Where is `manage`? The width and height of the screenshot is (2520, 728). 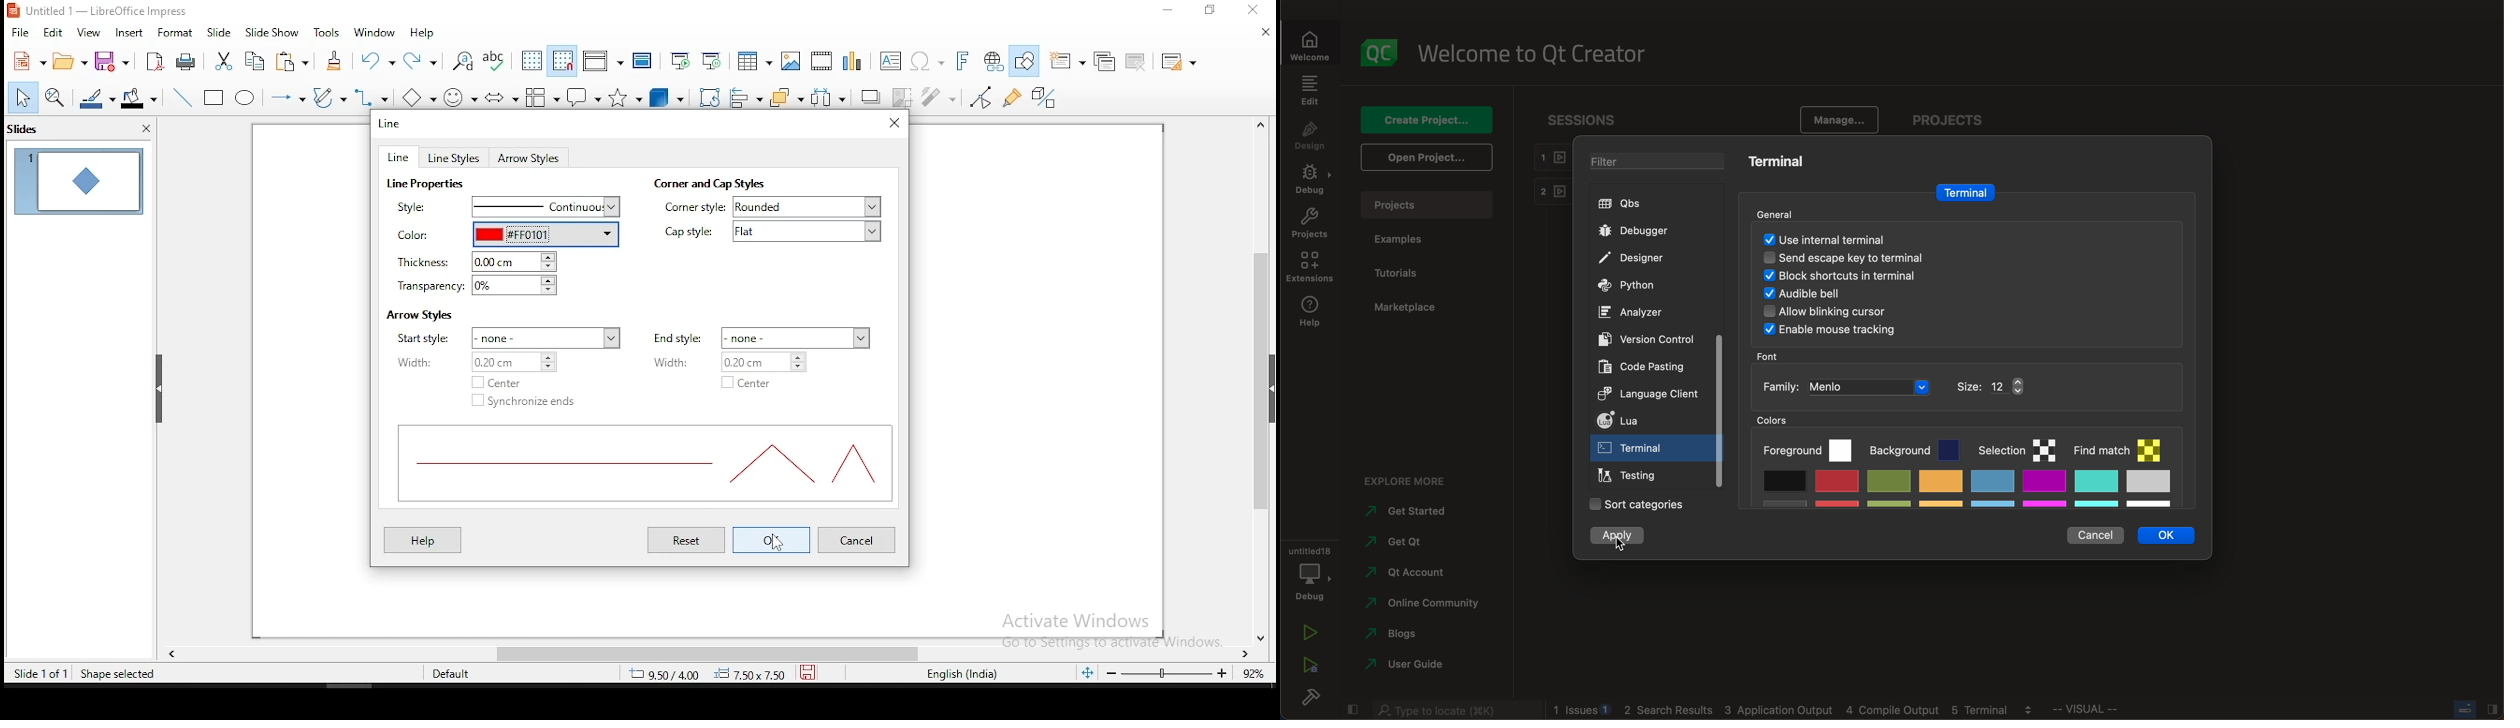
manage is located at coordinates (1839, 118).